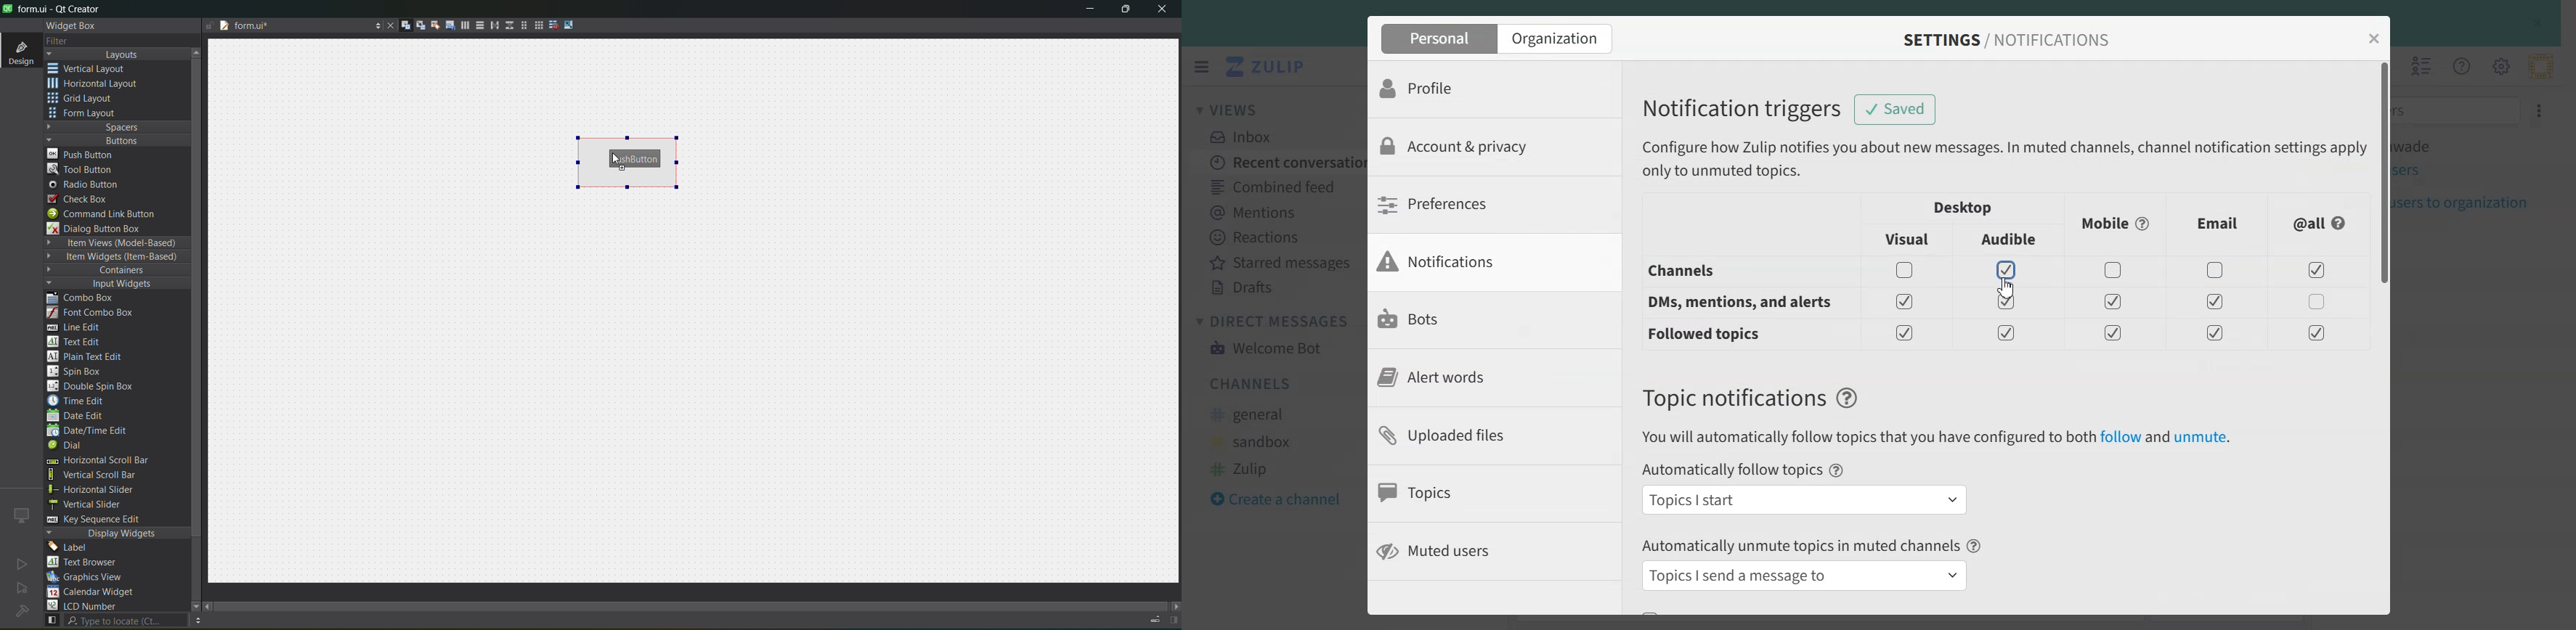  What do you see at coordinates (102, 520) in the screenshot?
I see `key sequence edit` at bounding box center [102, 520].